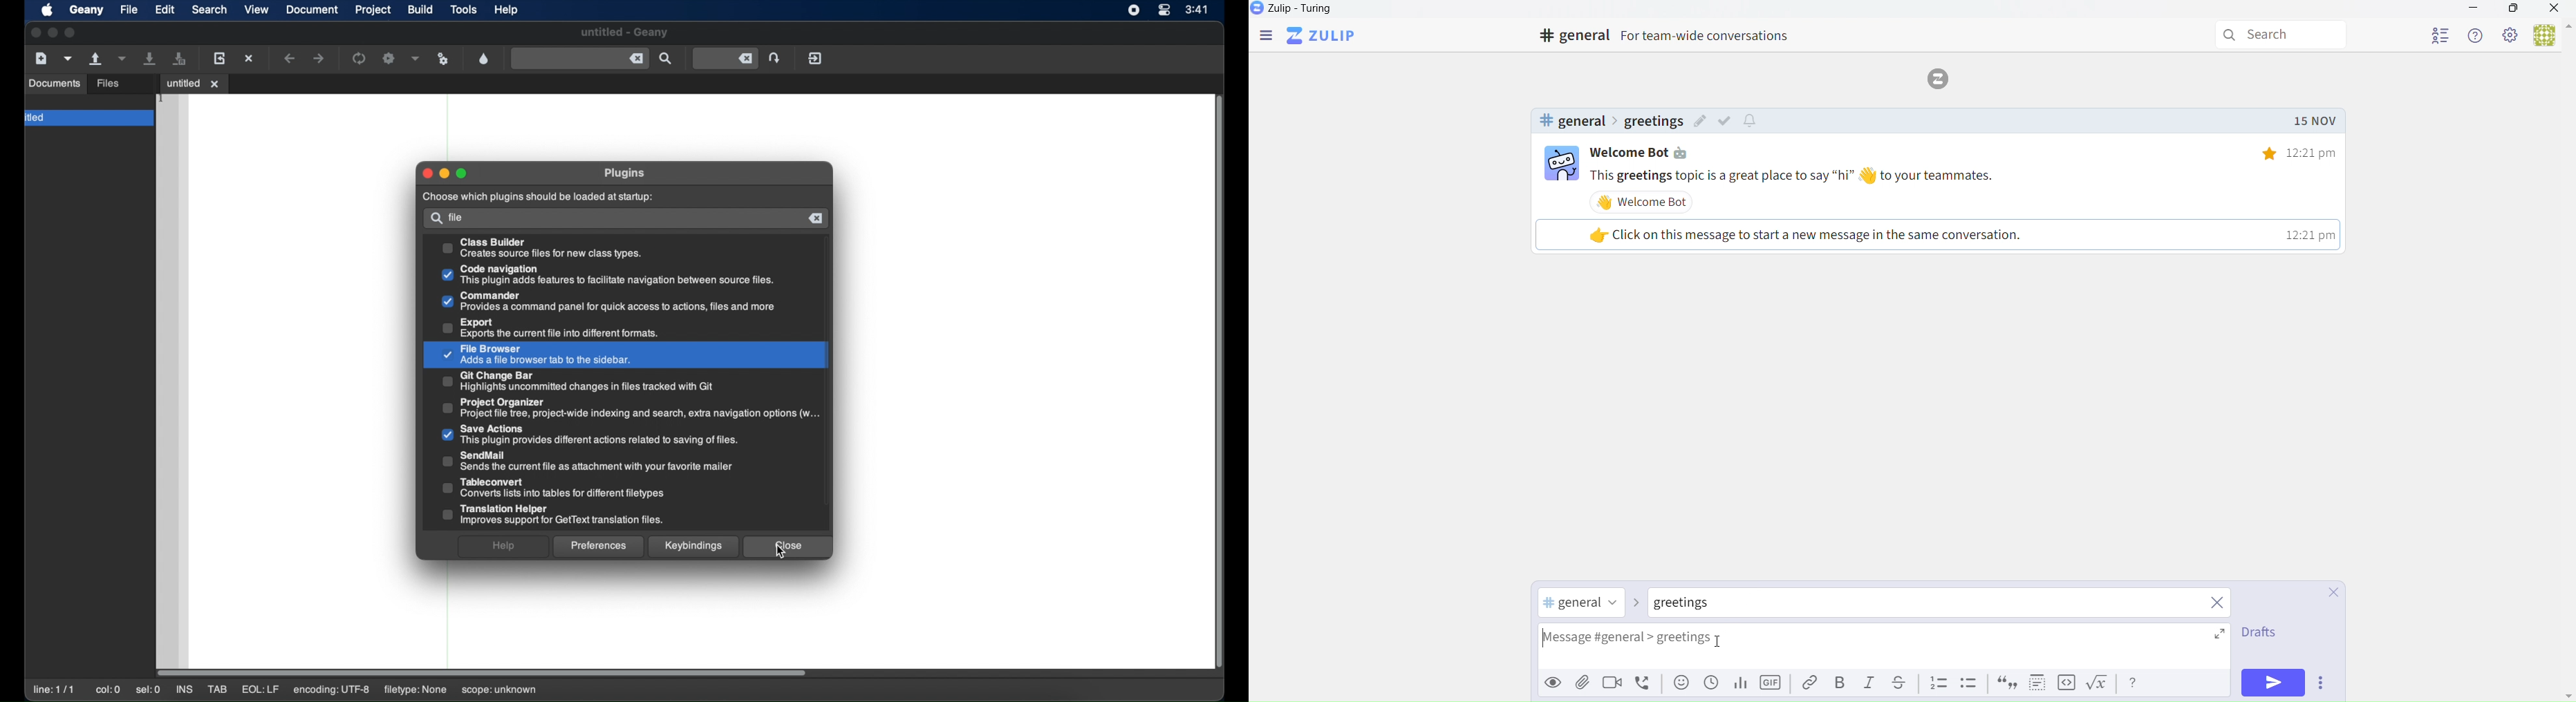 This screenshot has height=728, width=2576. Describe the element at coordinates (1583, 684) in the screenshot. I see `Attachment` at that location.